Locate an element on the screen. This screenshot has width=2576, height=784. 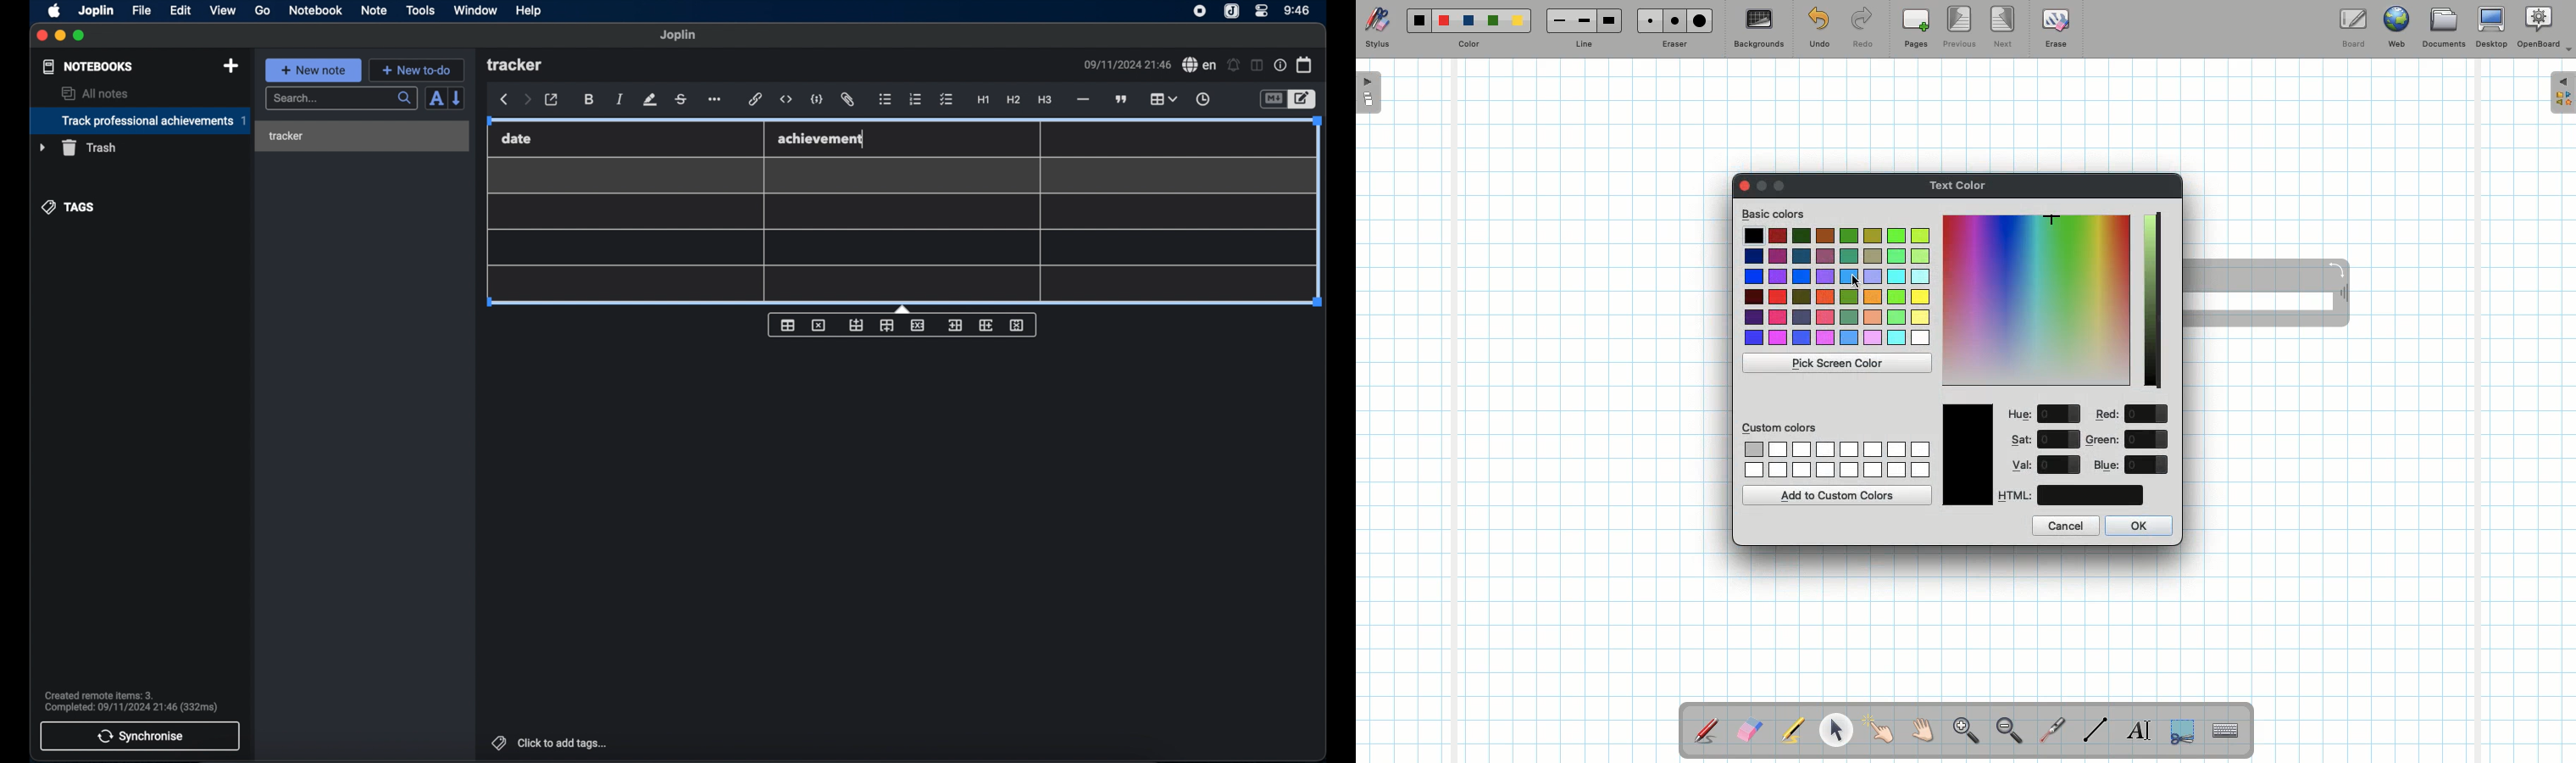
forward is located at coordinates (527, 100).